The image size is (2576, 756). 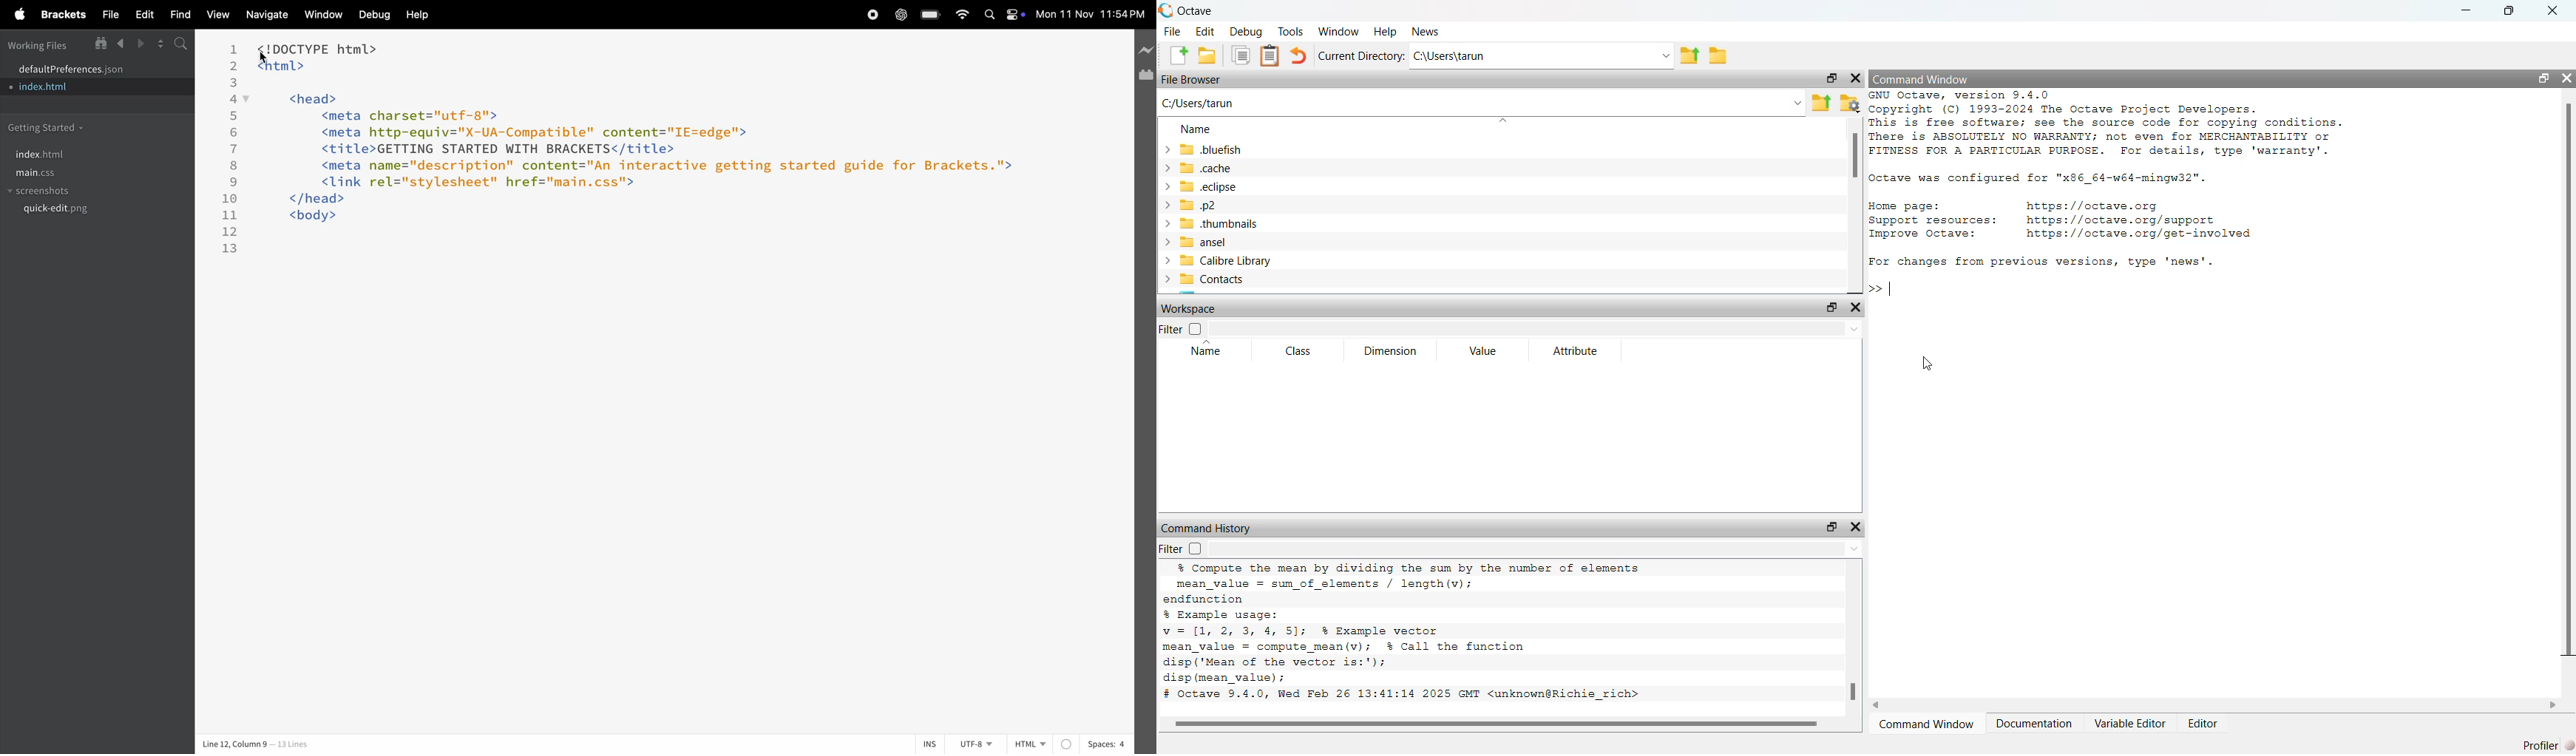 What do you see at coordinates (98, 43) in the screenshot?
I see `show in file tree` at bounding box center [98, 43].